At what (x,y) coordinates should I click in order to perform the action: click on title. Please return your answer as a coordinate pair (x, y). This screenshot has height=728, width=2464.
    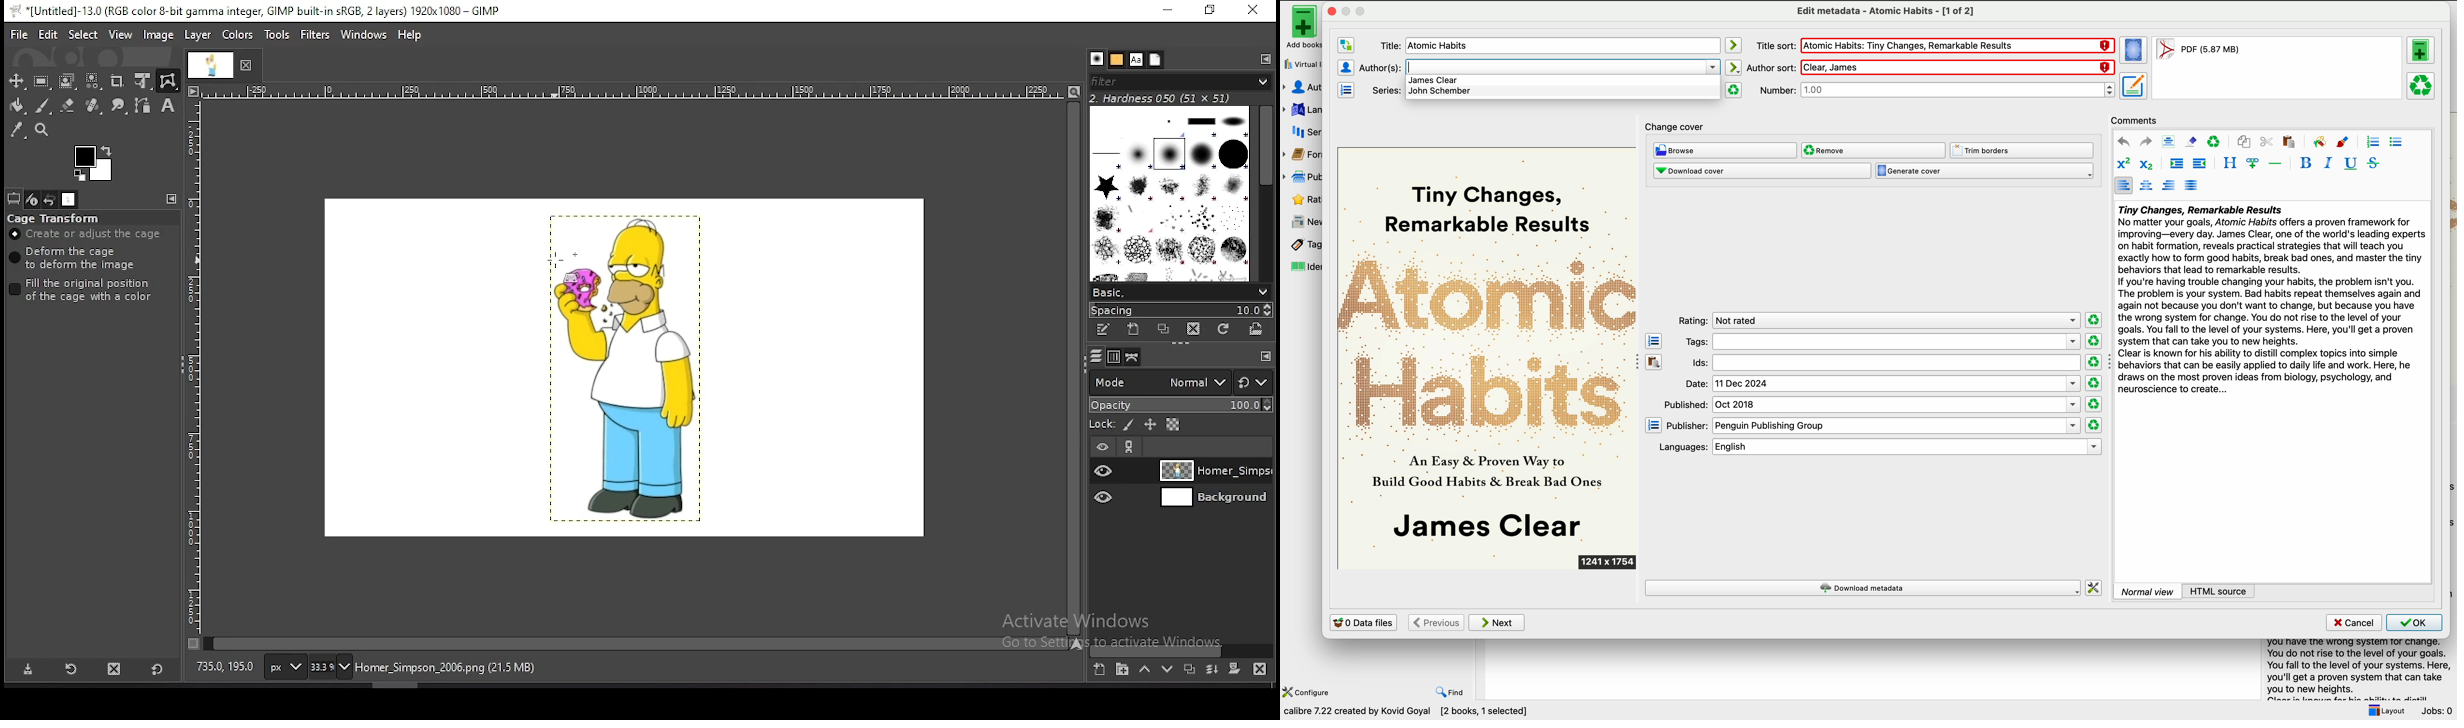
    Looking at the image, I should click on (1388, 90).